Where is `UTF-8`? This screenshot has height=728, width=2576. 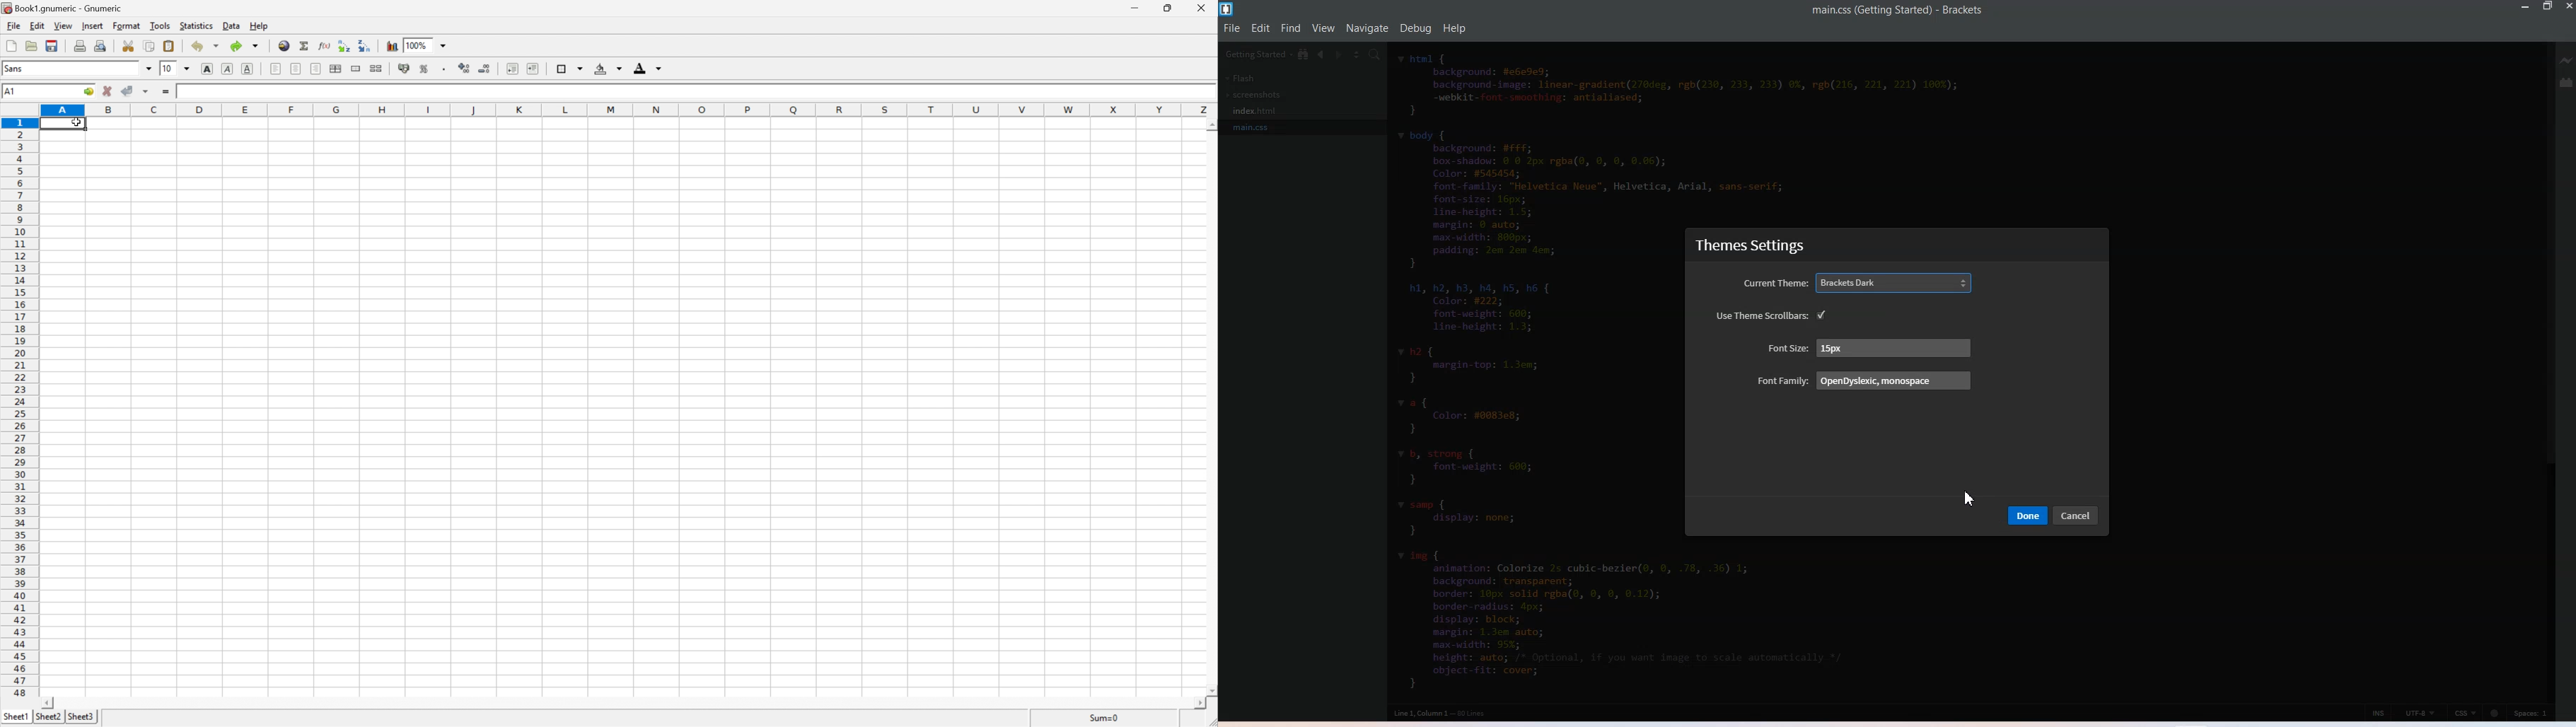 UTF-8 is located at coordinates (2421, 713).